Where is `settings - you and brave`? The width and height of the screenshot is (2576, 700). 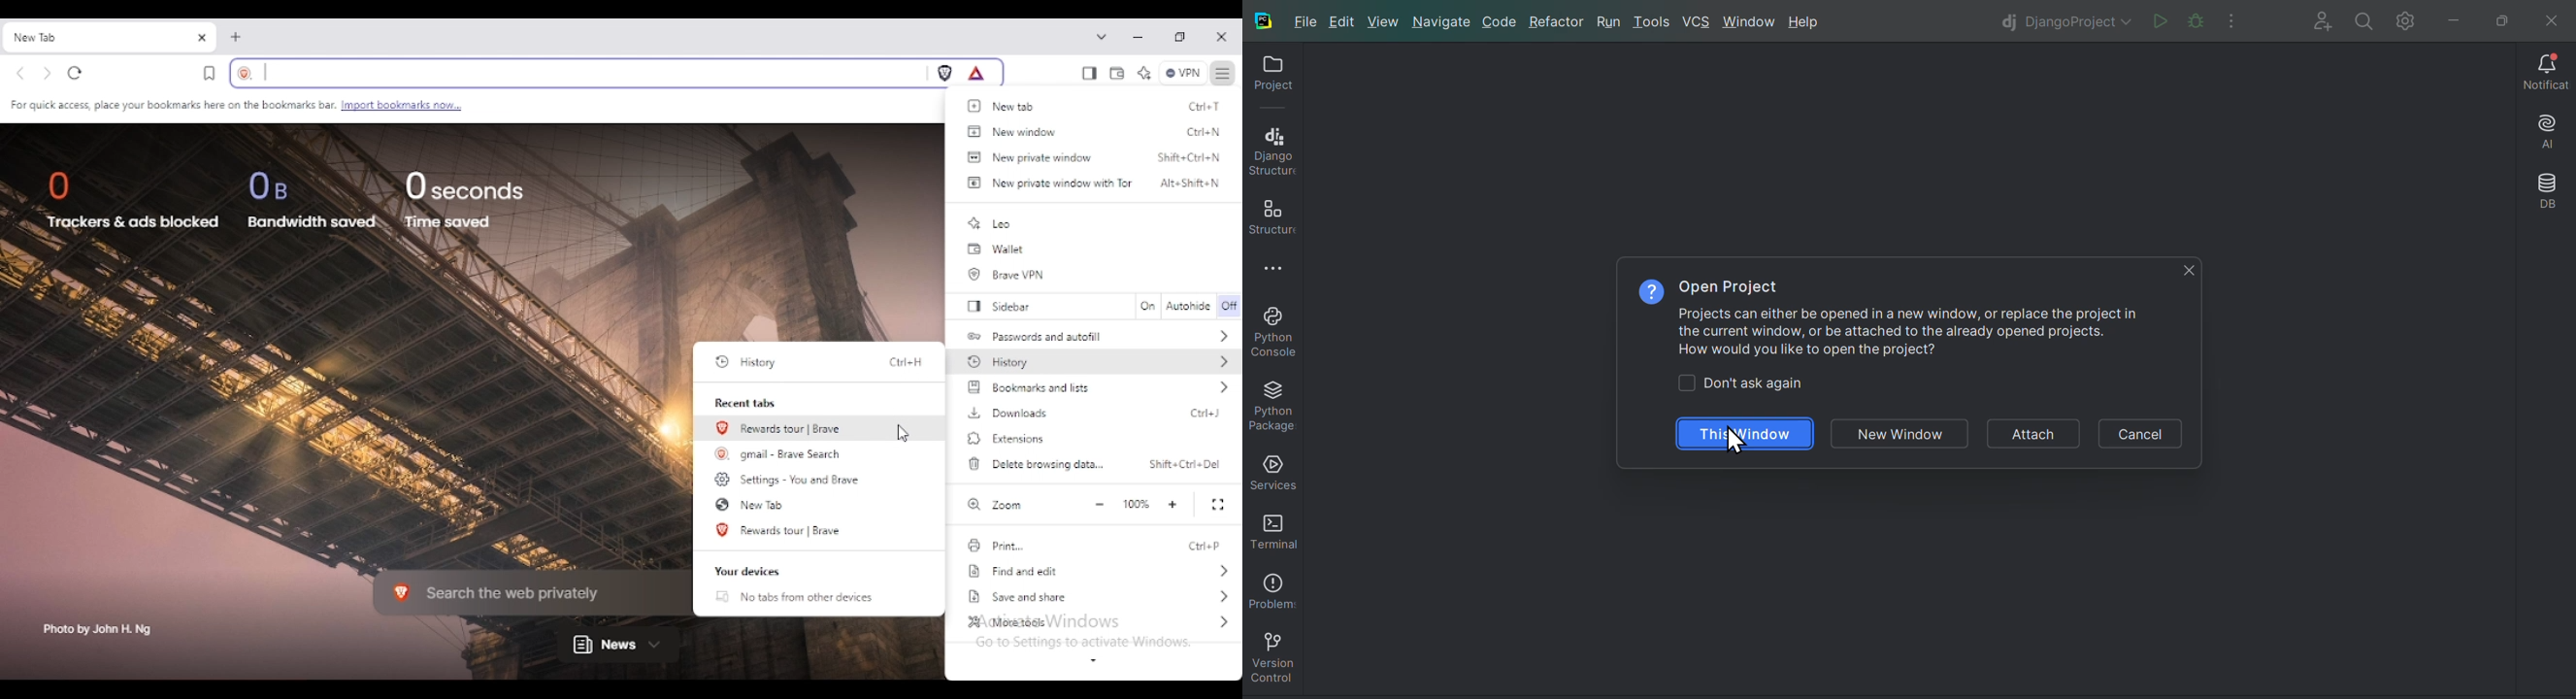 settings - you and brave is located at coordinates (789, 479).